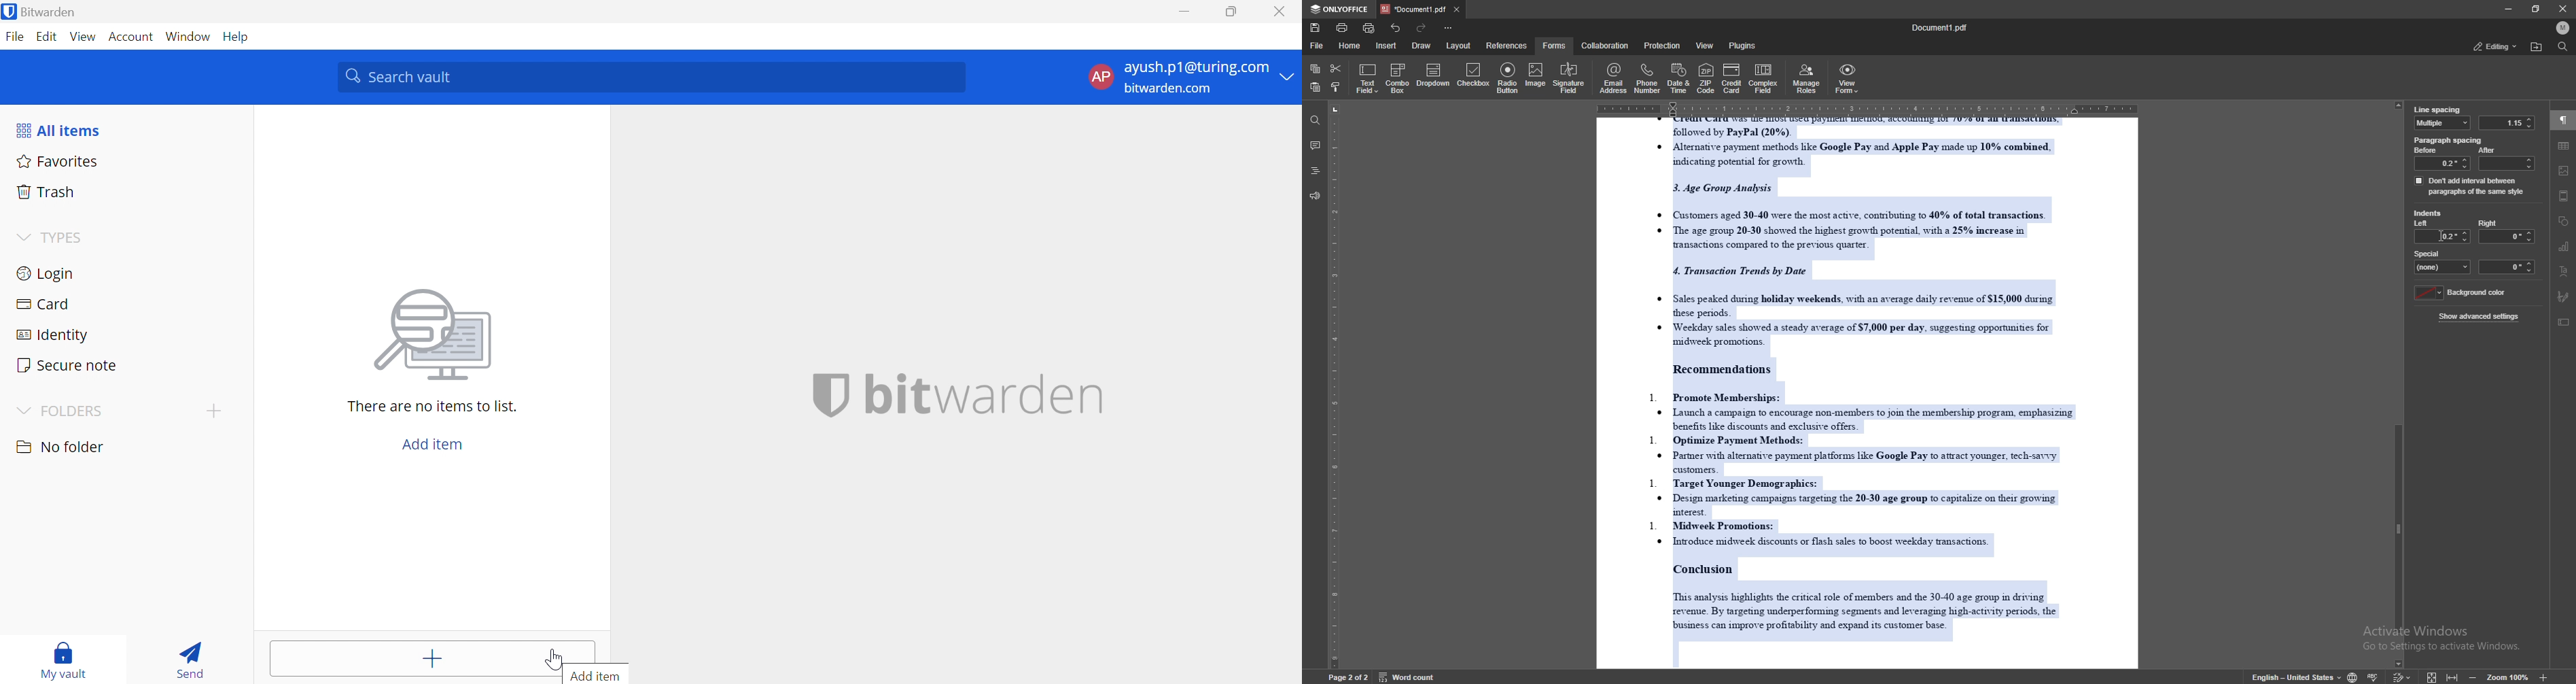  Describe the element at coordinates (2506, 123) in the screenshot. I see `line spacing value` at that location.